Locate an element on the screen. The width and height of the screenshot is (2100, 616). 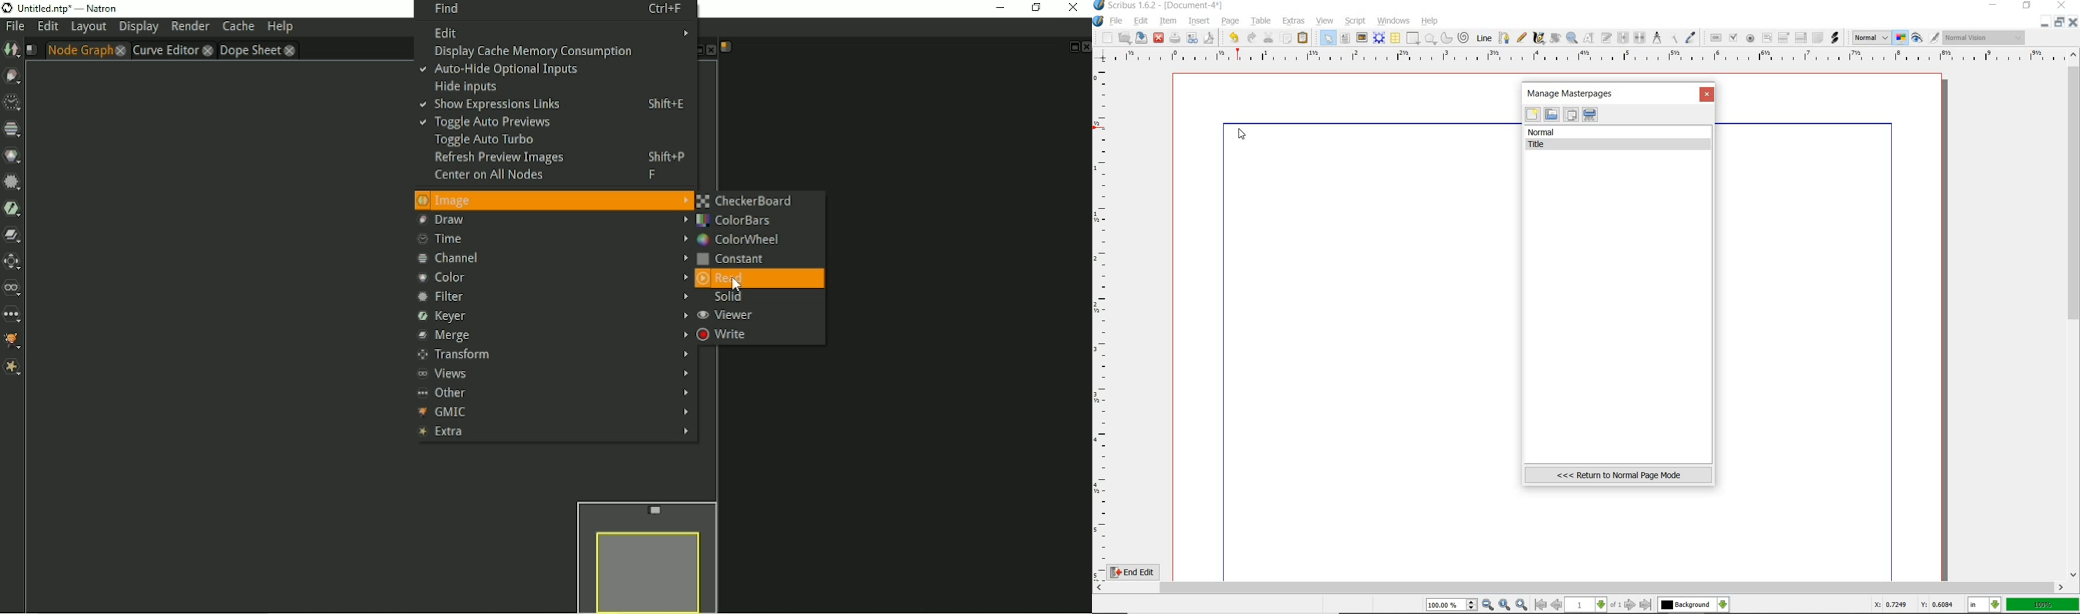
go to last page is located at coordinates (1646, 605).